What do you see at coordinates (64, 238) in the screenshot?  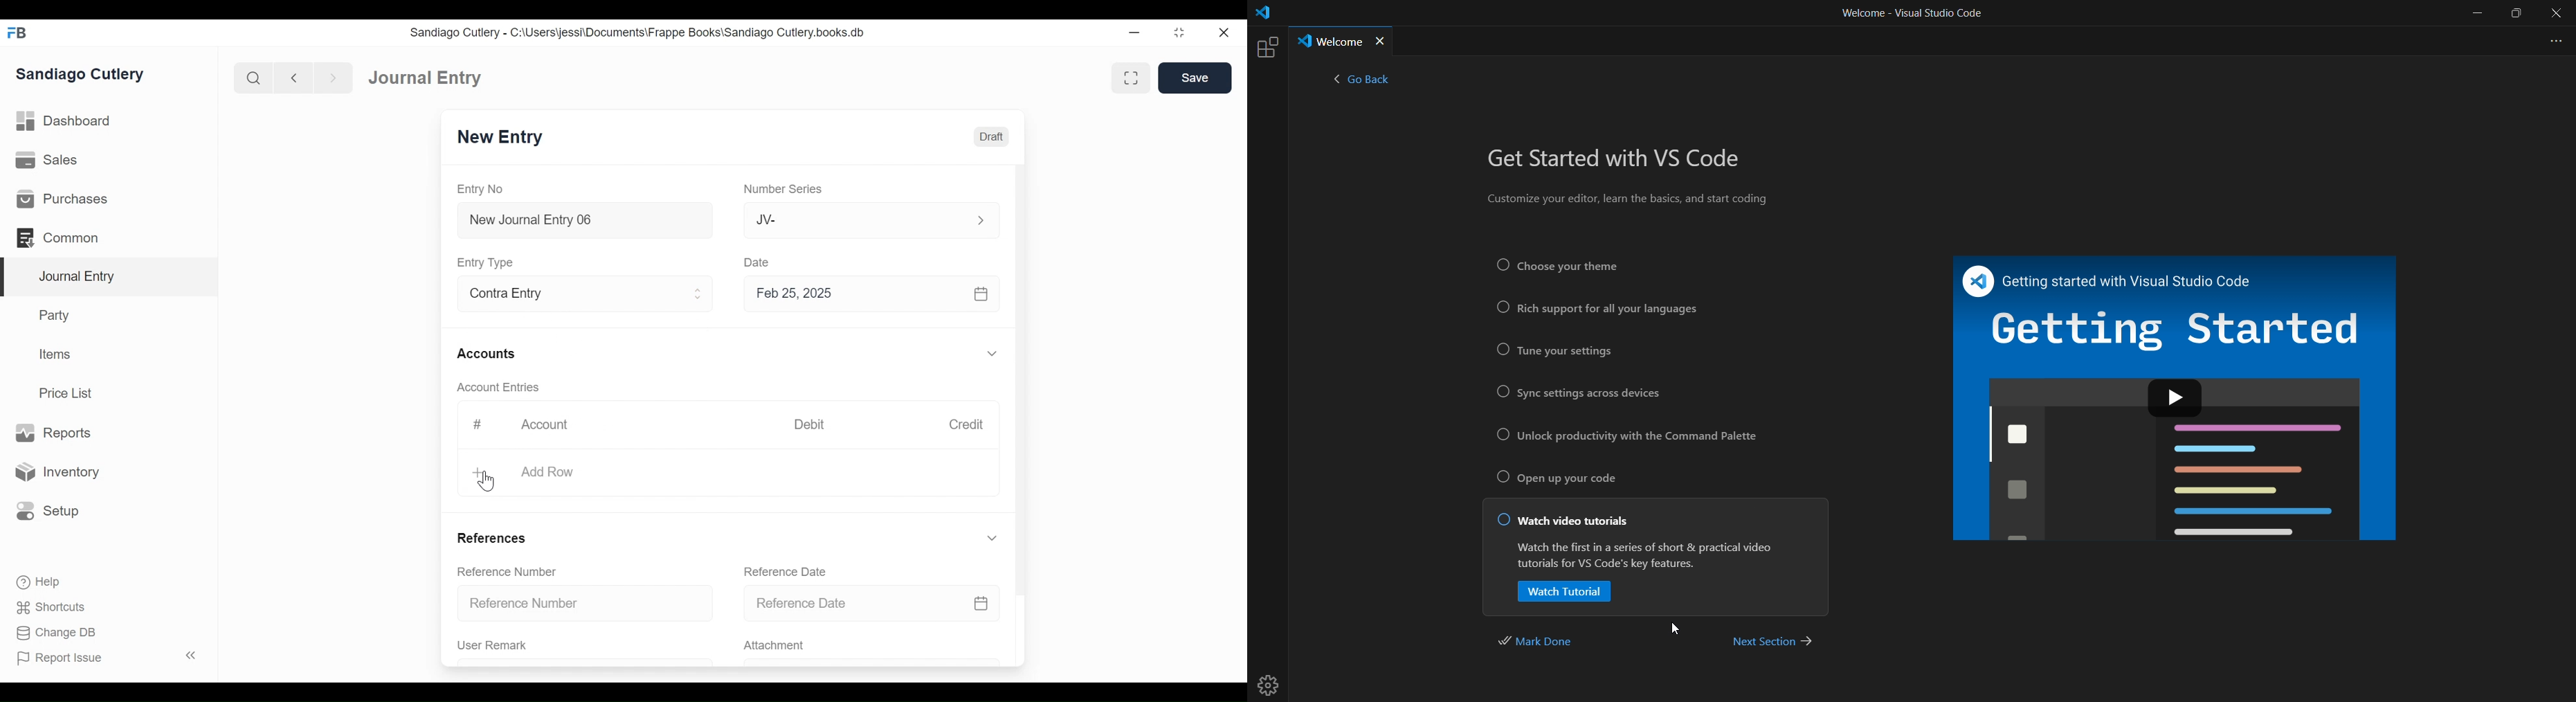 I see `Common` at bounding box center [64, 238].